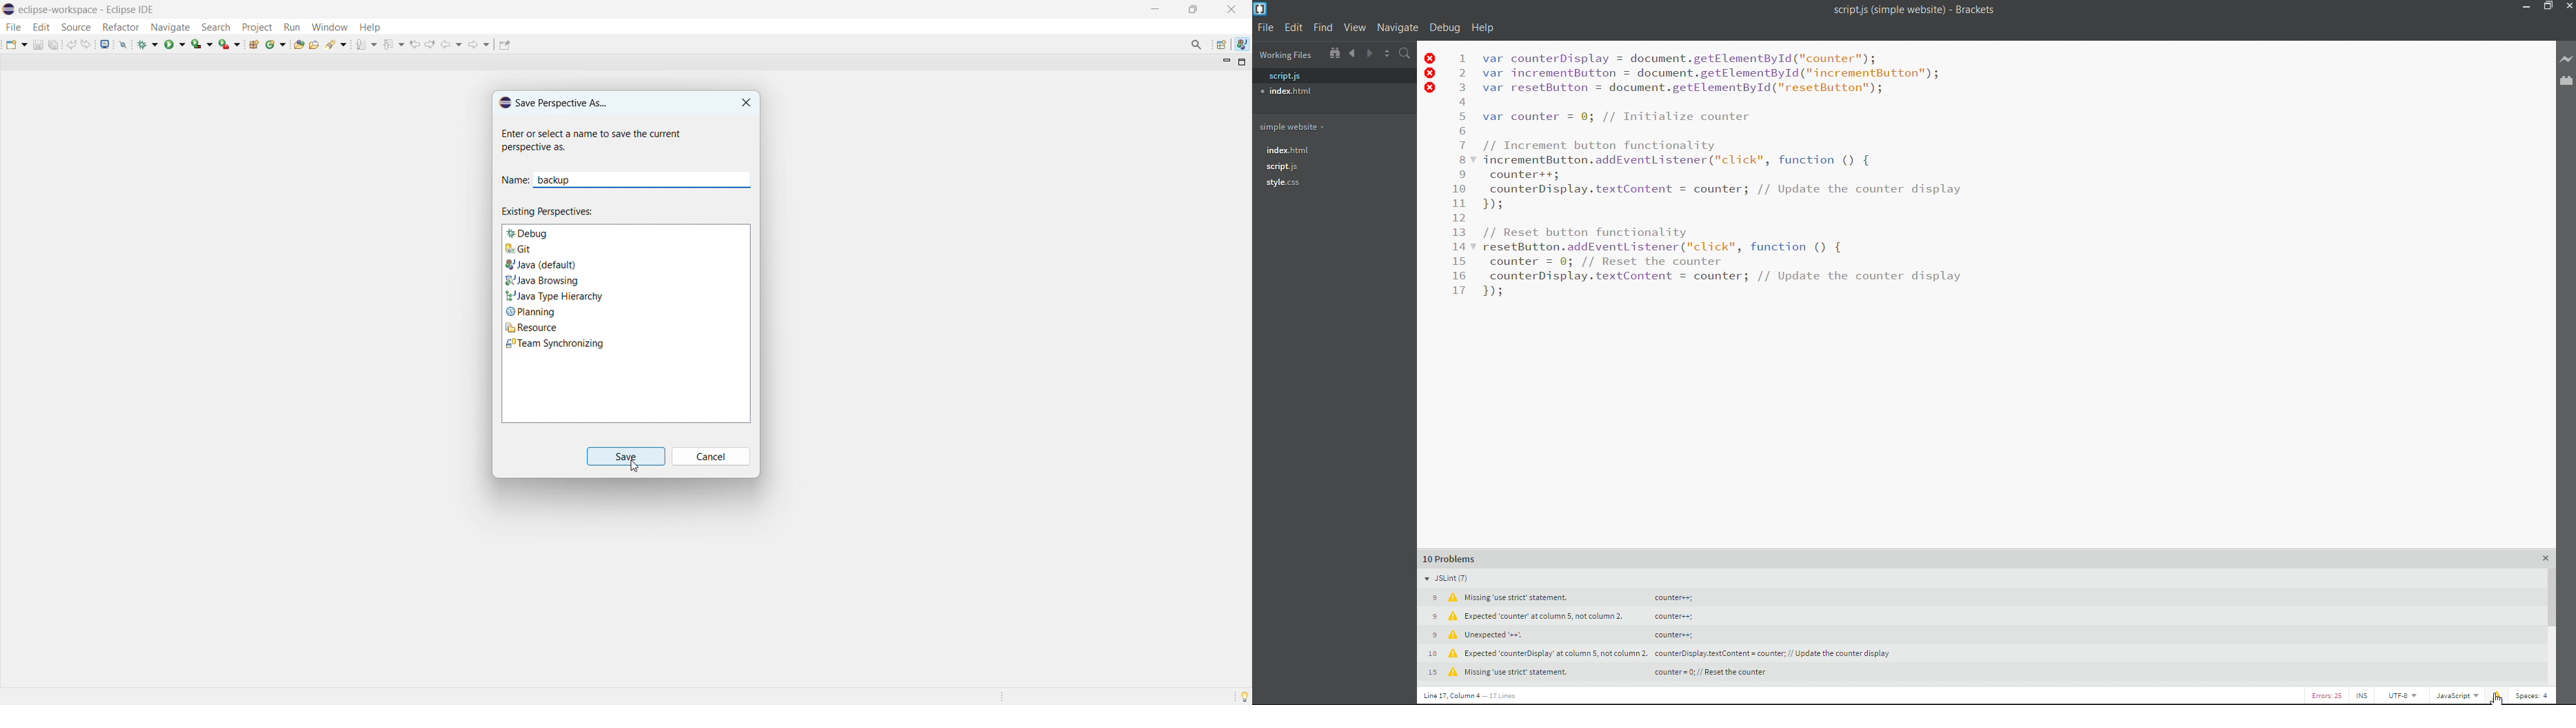 The height and width of the screenshot is (728, 2576). Describe the element at coordinates (1963, 557) in the screenshot. I see `problem list` at that location.